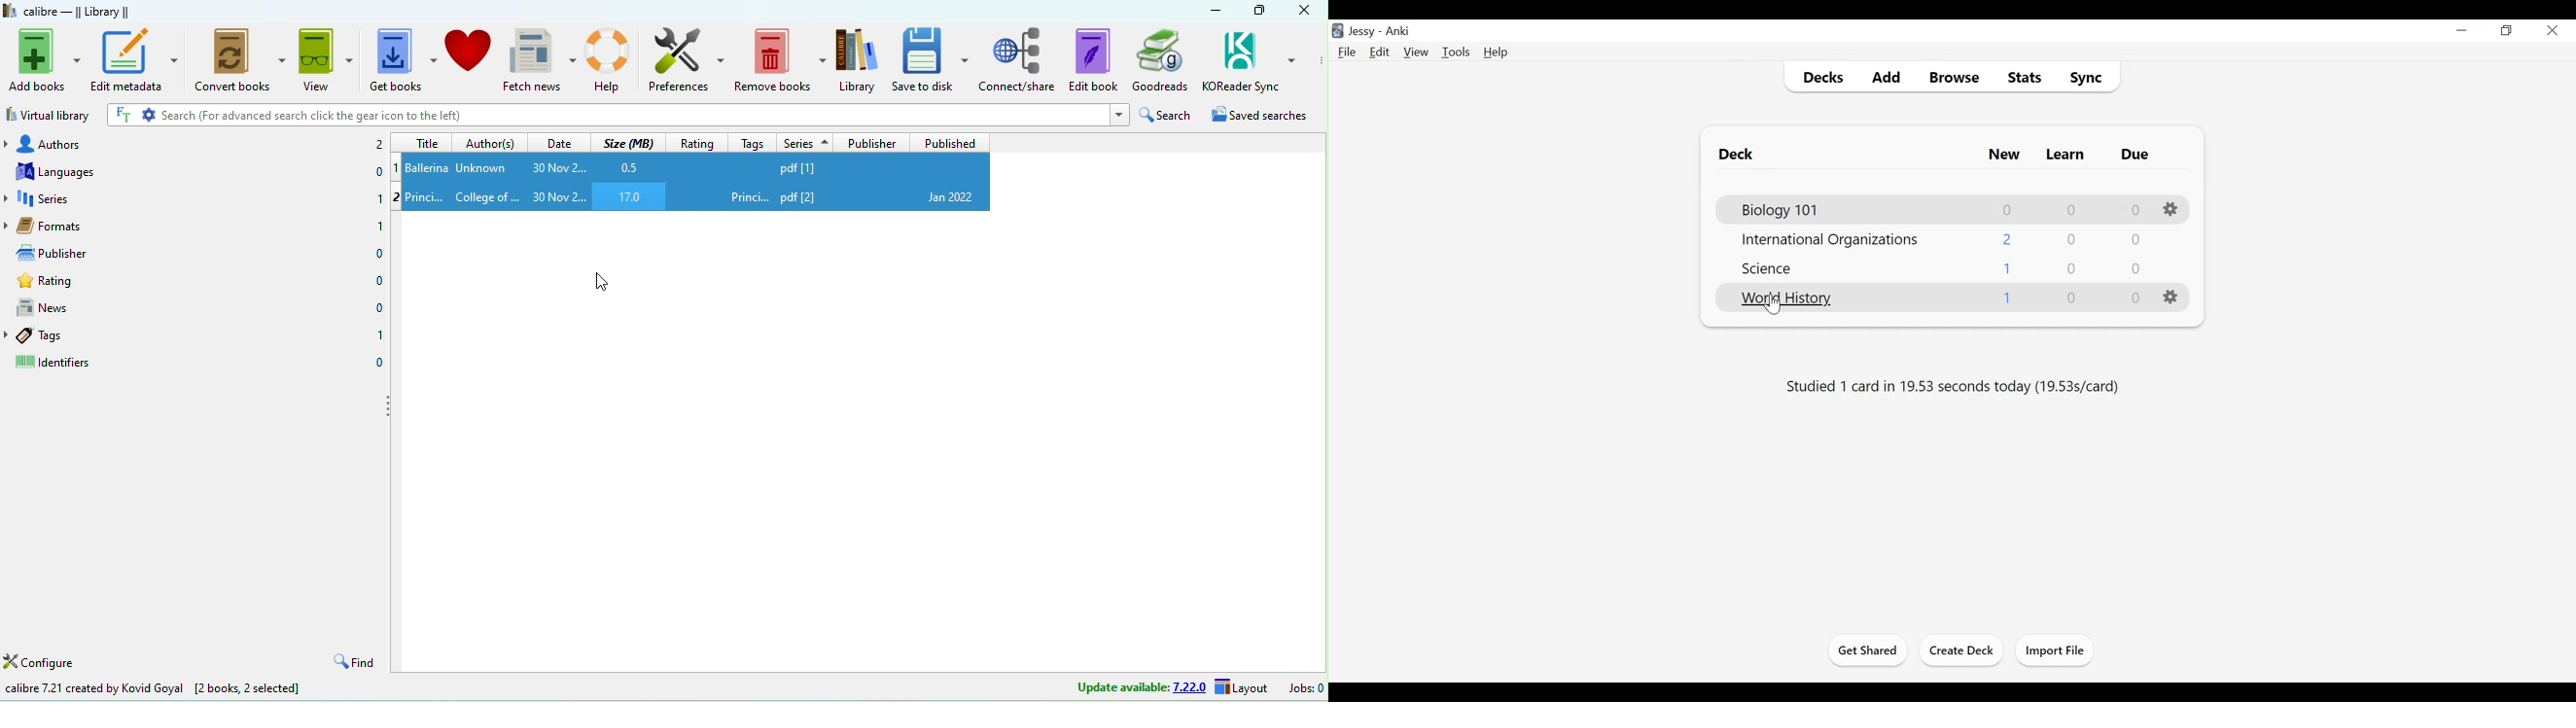 This screenshot has height=728, width=2576. What do you see at coordinates (2172, 298) in the screenshot?
I see `Options` at bounding box center [2172, 298].